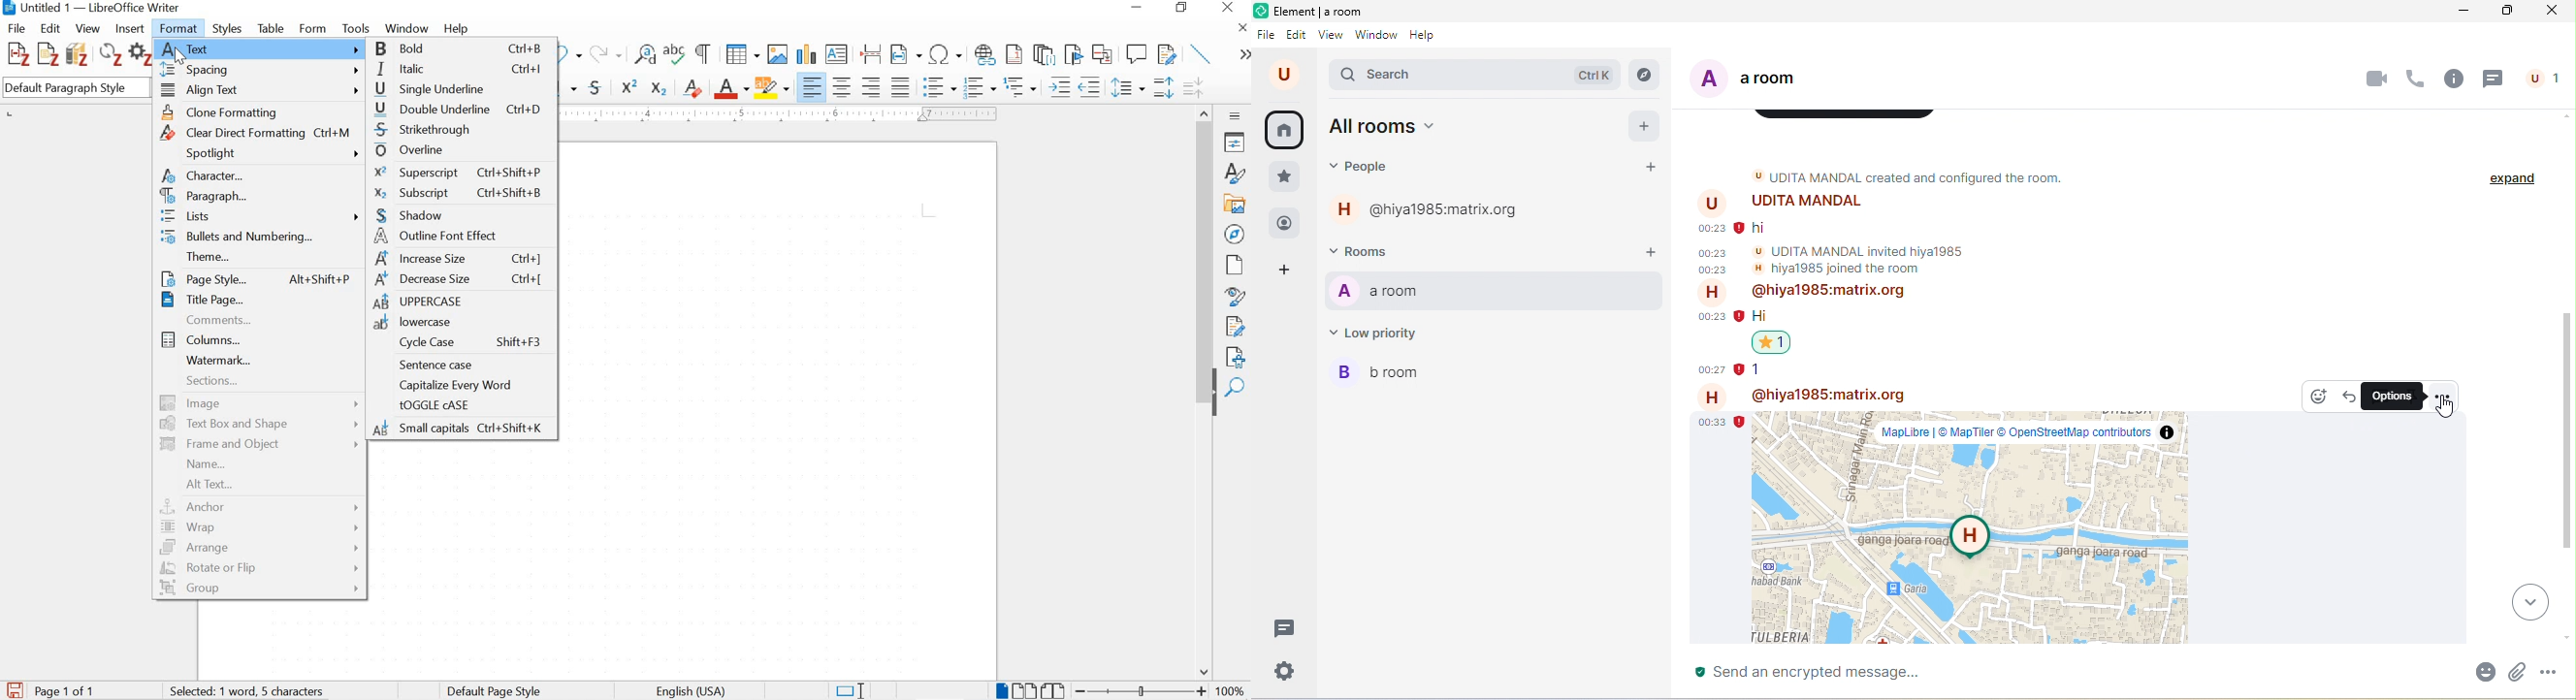 This screenshot has width=2576, height=700. Describe the element at coordinates (462, 323) in the screenshot. I see `lowercase` at that location.